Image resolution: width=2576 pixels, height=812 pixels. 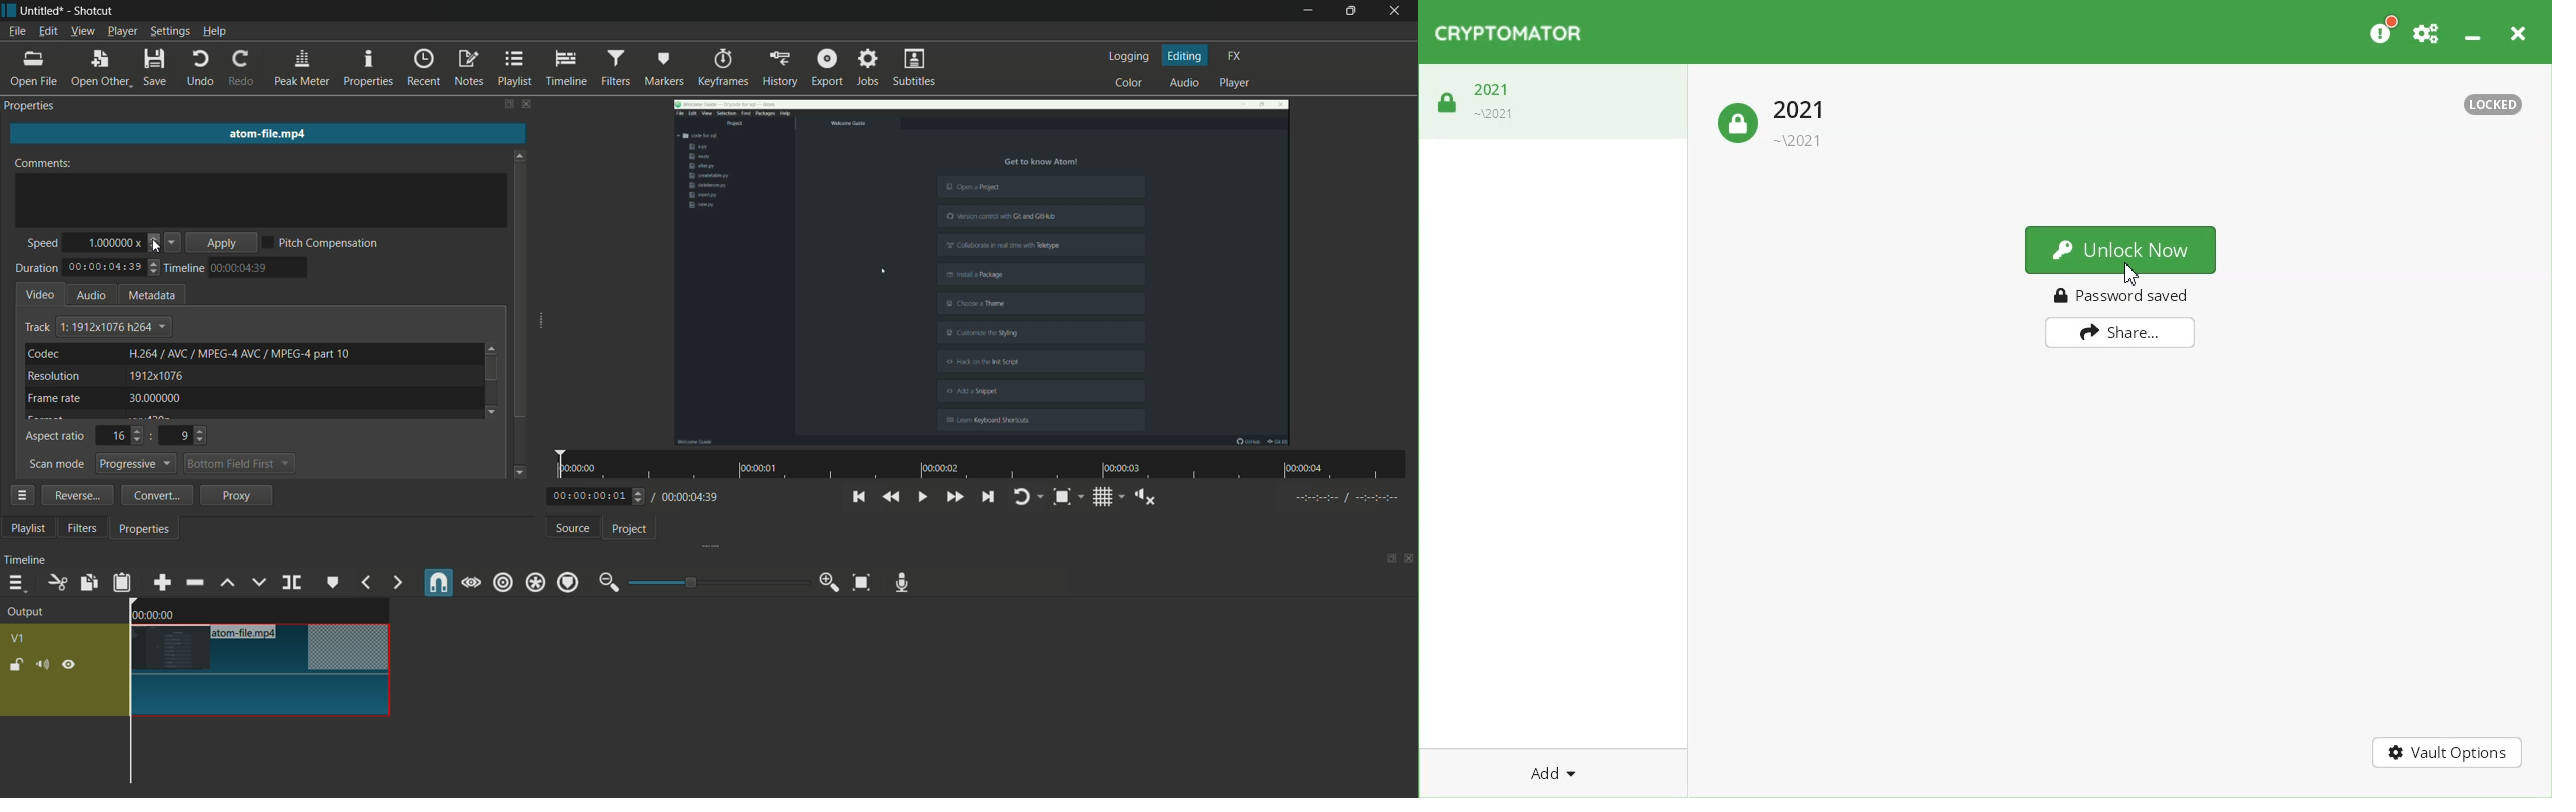 What do you see at coordinates (1396, 11) in the screenshot?
I see `close app` at bounding box center [1396, 11].